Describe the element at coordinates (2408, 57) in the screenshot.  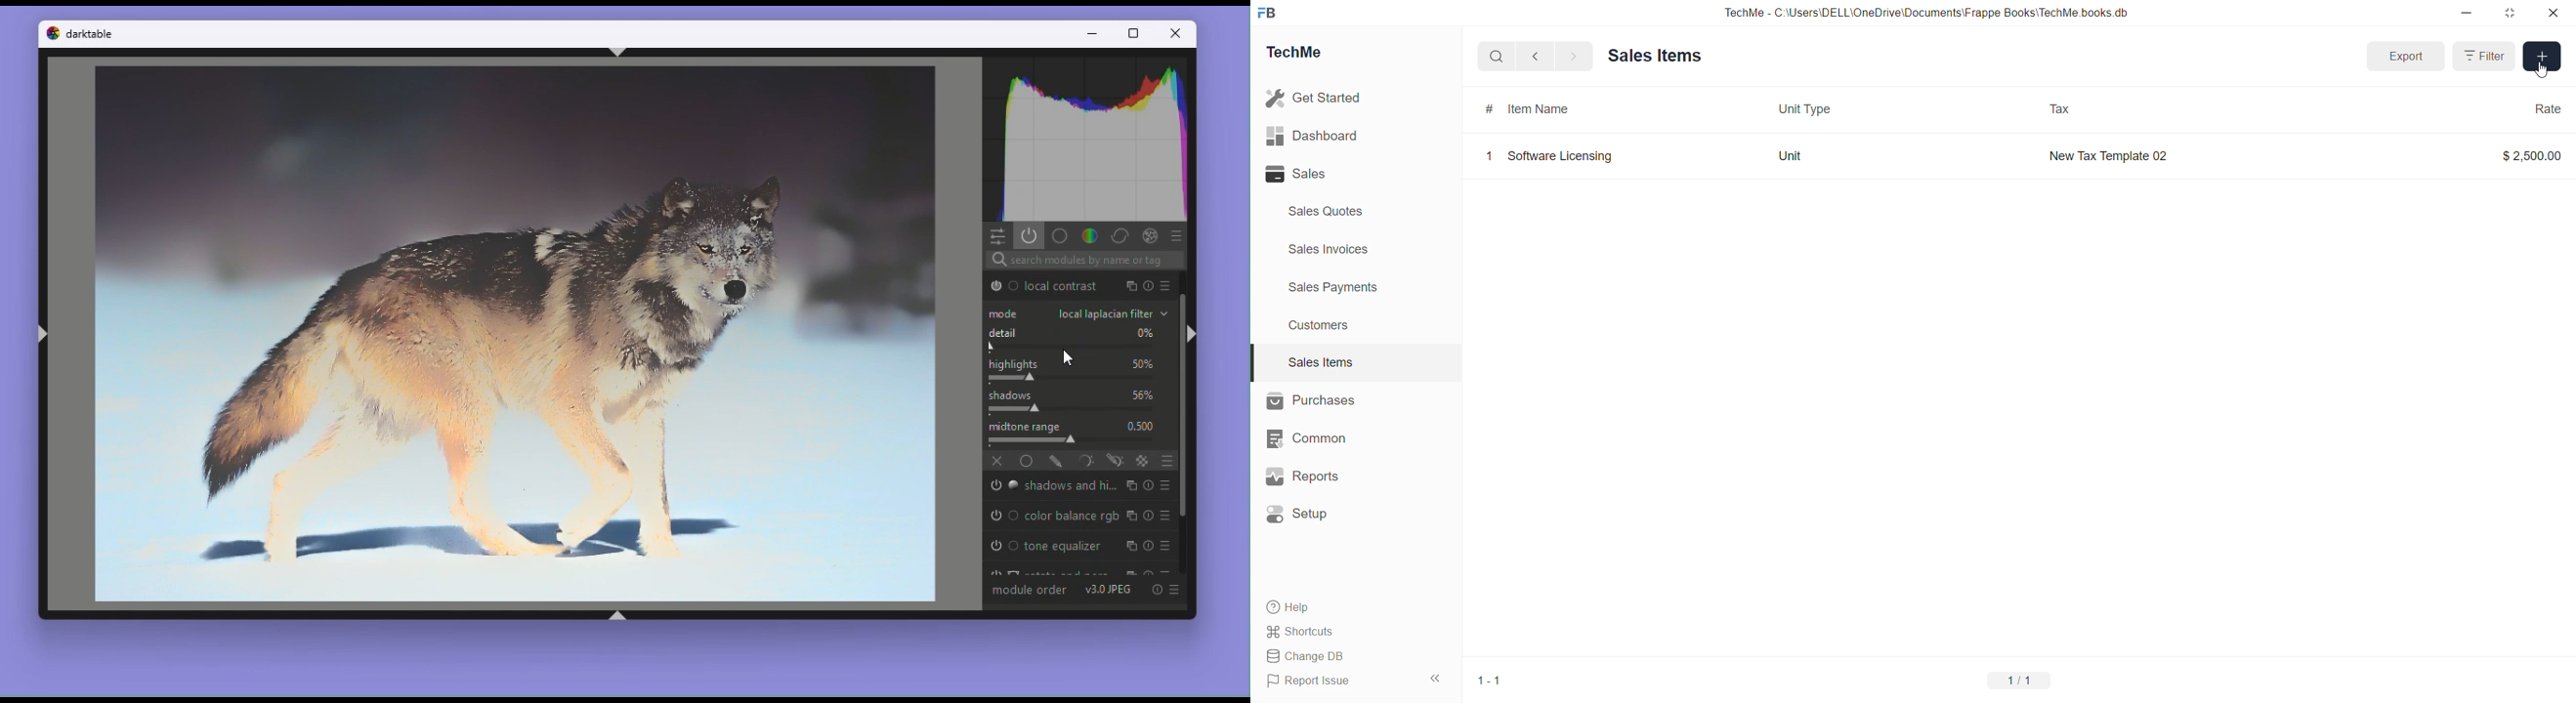
I see `Export` at that location.